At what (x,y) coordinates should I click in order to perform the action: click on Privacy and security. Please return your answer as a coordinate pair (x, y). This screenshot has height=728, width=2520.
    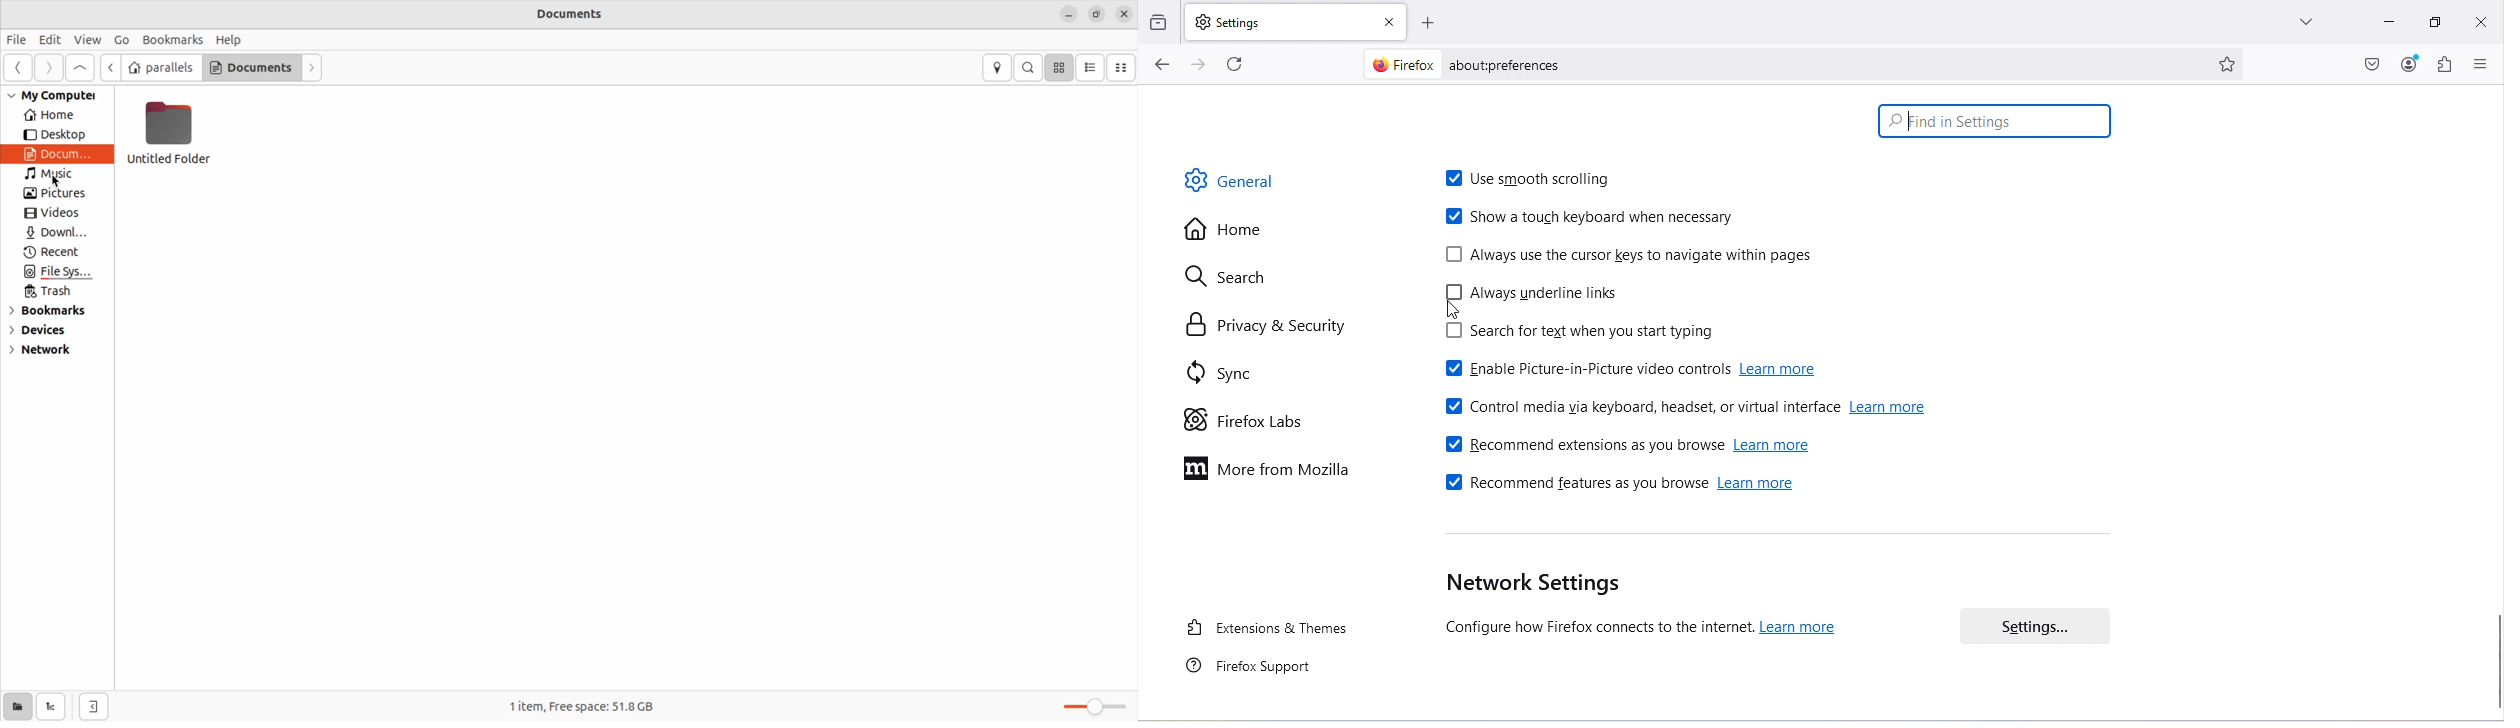
    Looking at the image, I should click on (1265, 325).